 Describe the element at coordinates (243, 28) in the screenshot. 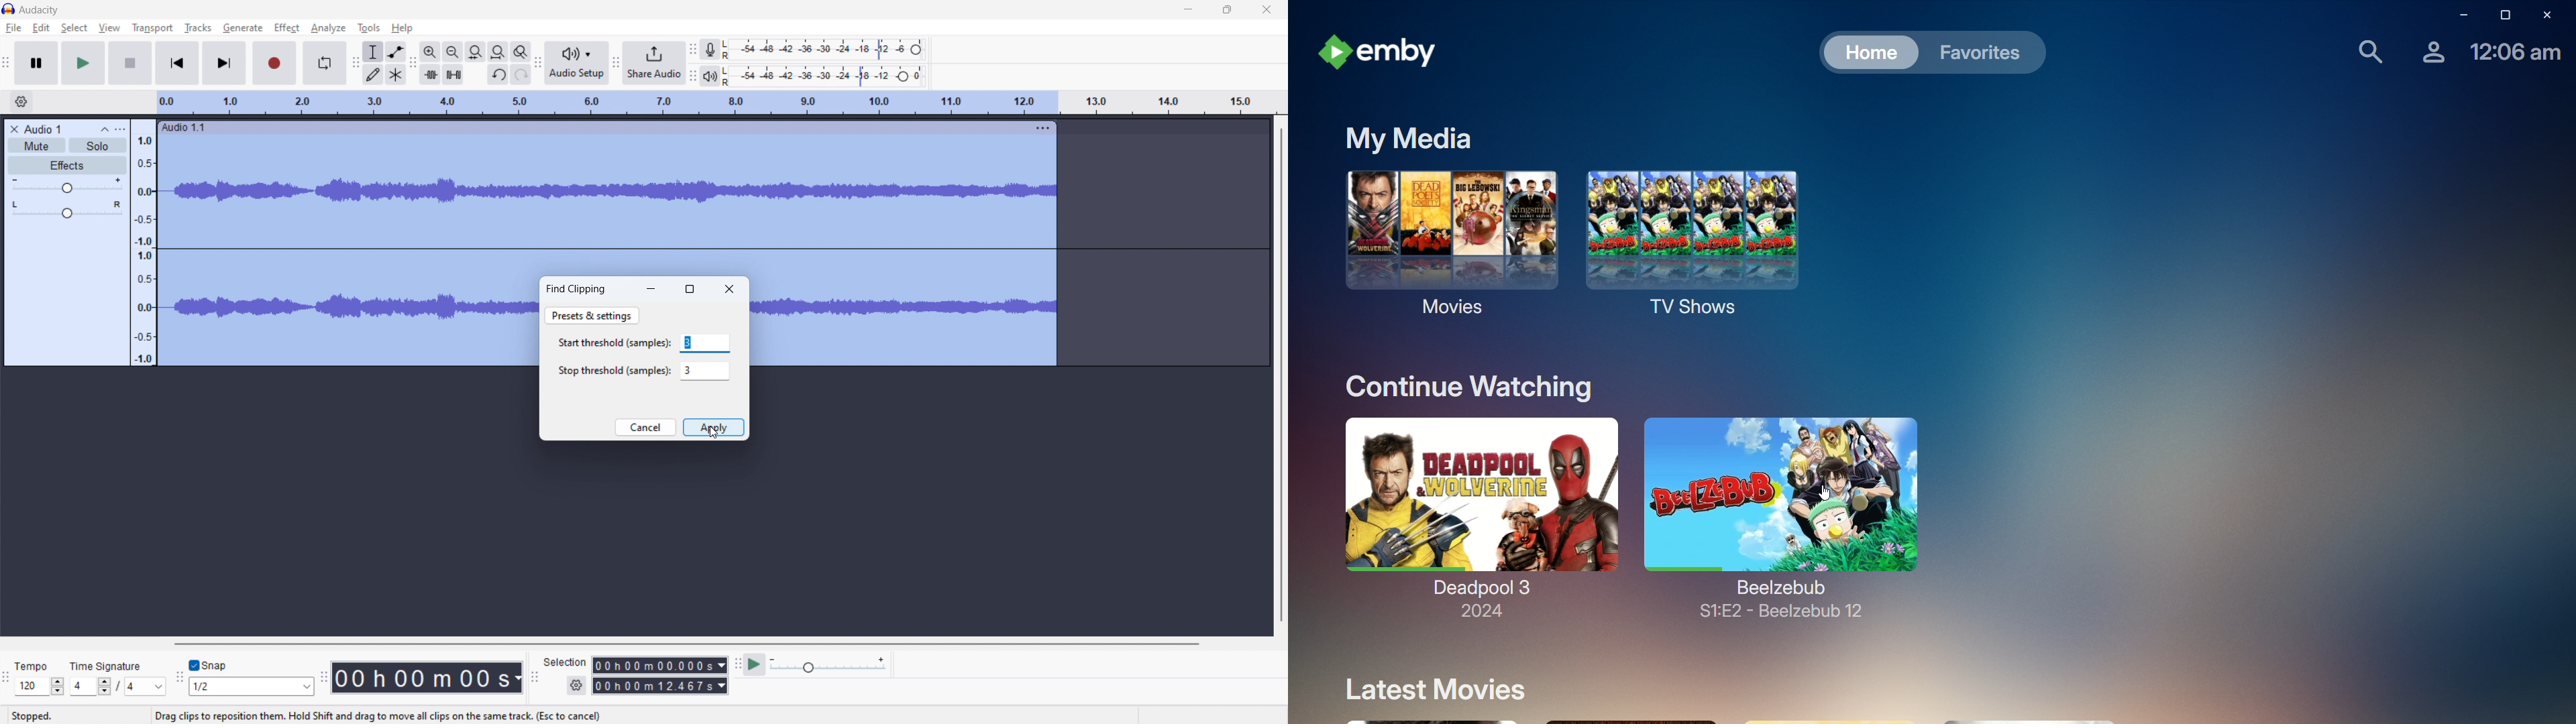

I see `generate` at that location.